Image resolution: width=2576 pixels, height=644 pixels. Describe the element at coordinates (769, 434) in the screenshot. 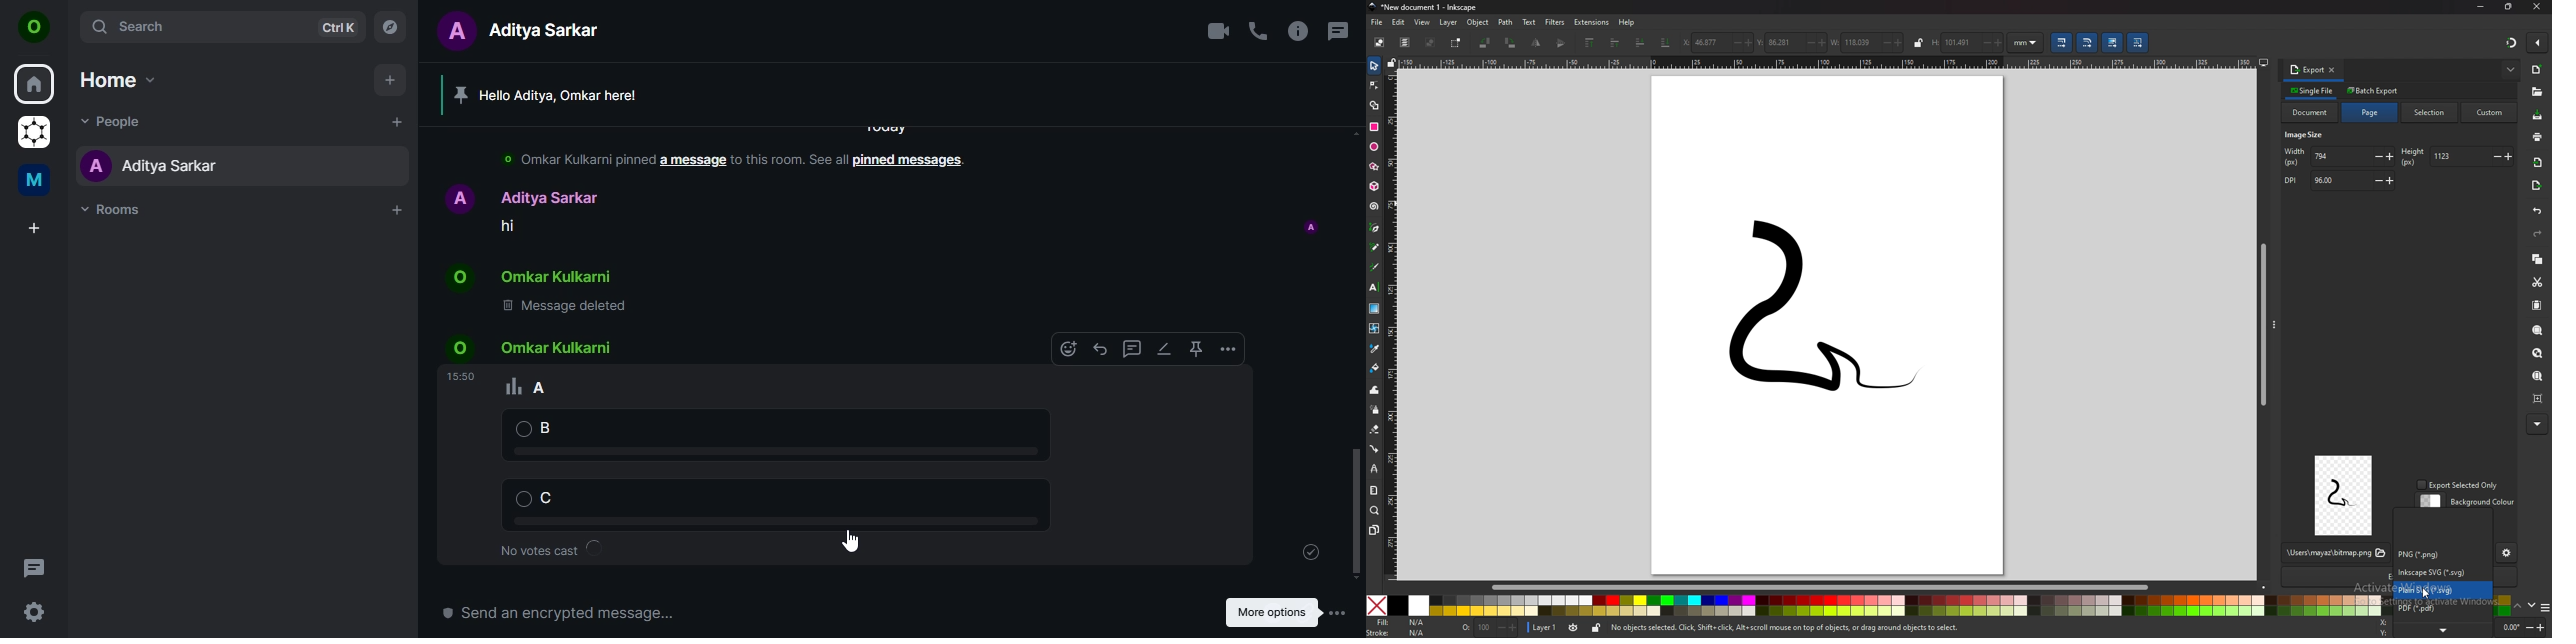

I see `B` at that location.